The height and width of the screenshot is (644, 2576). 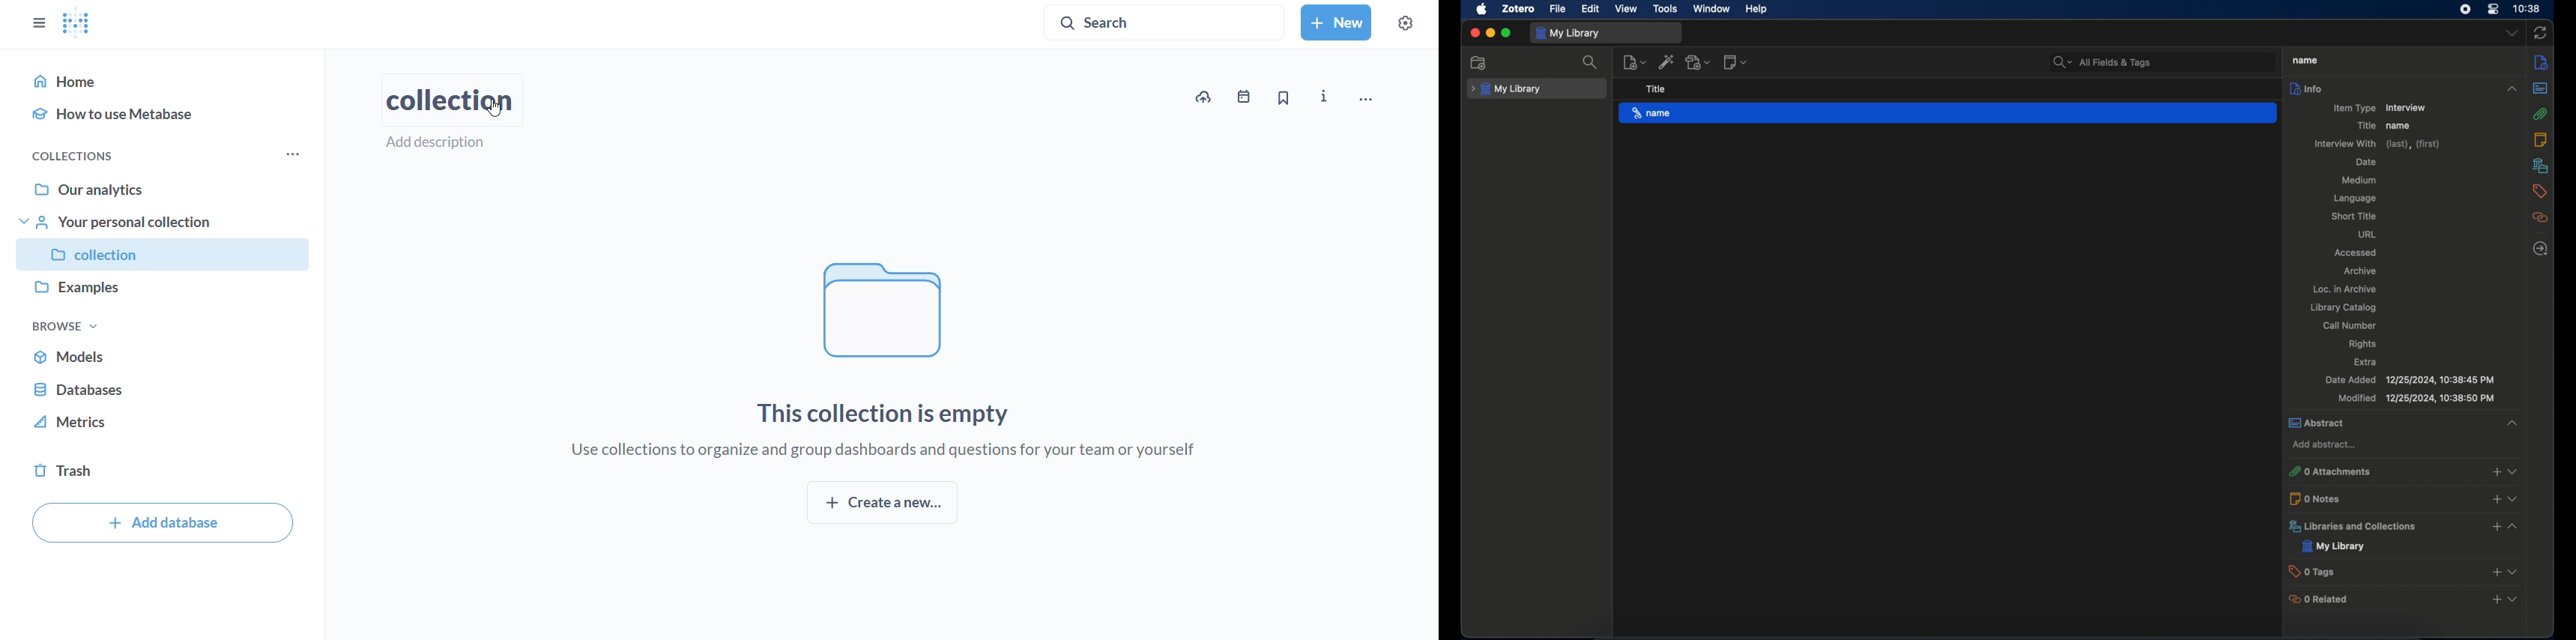 What do you see at coordinates (2513, 33) in the screenshot?
I see `dropdown` at bounding box center [2513, 33].